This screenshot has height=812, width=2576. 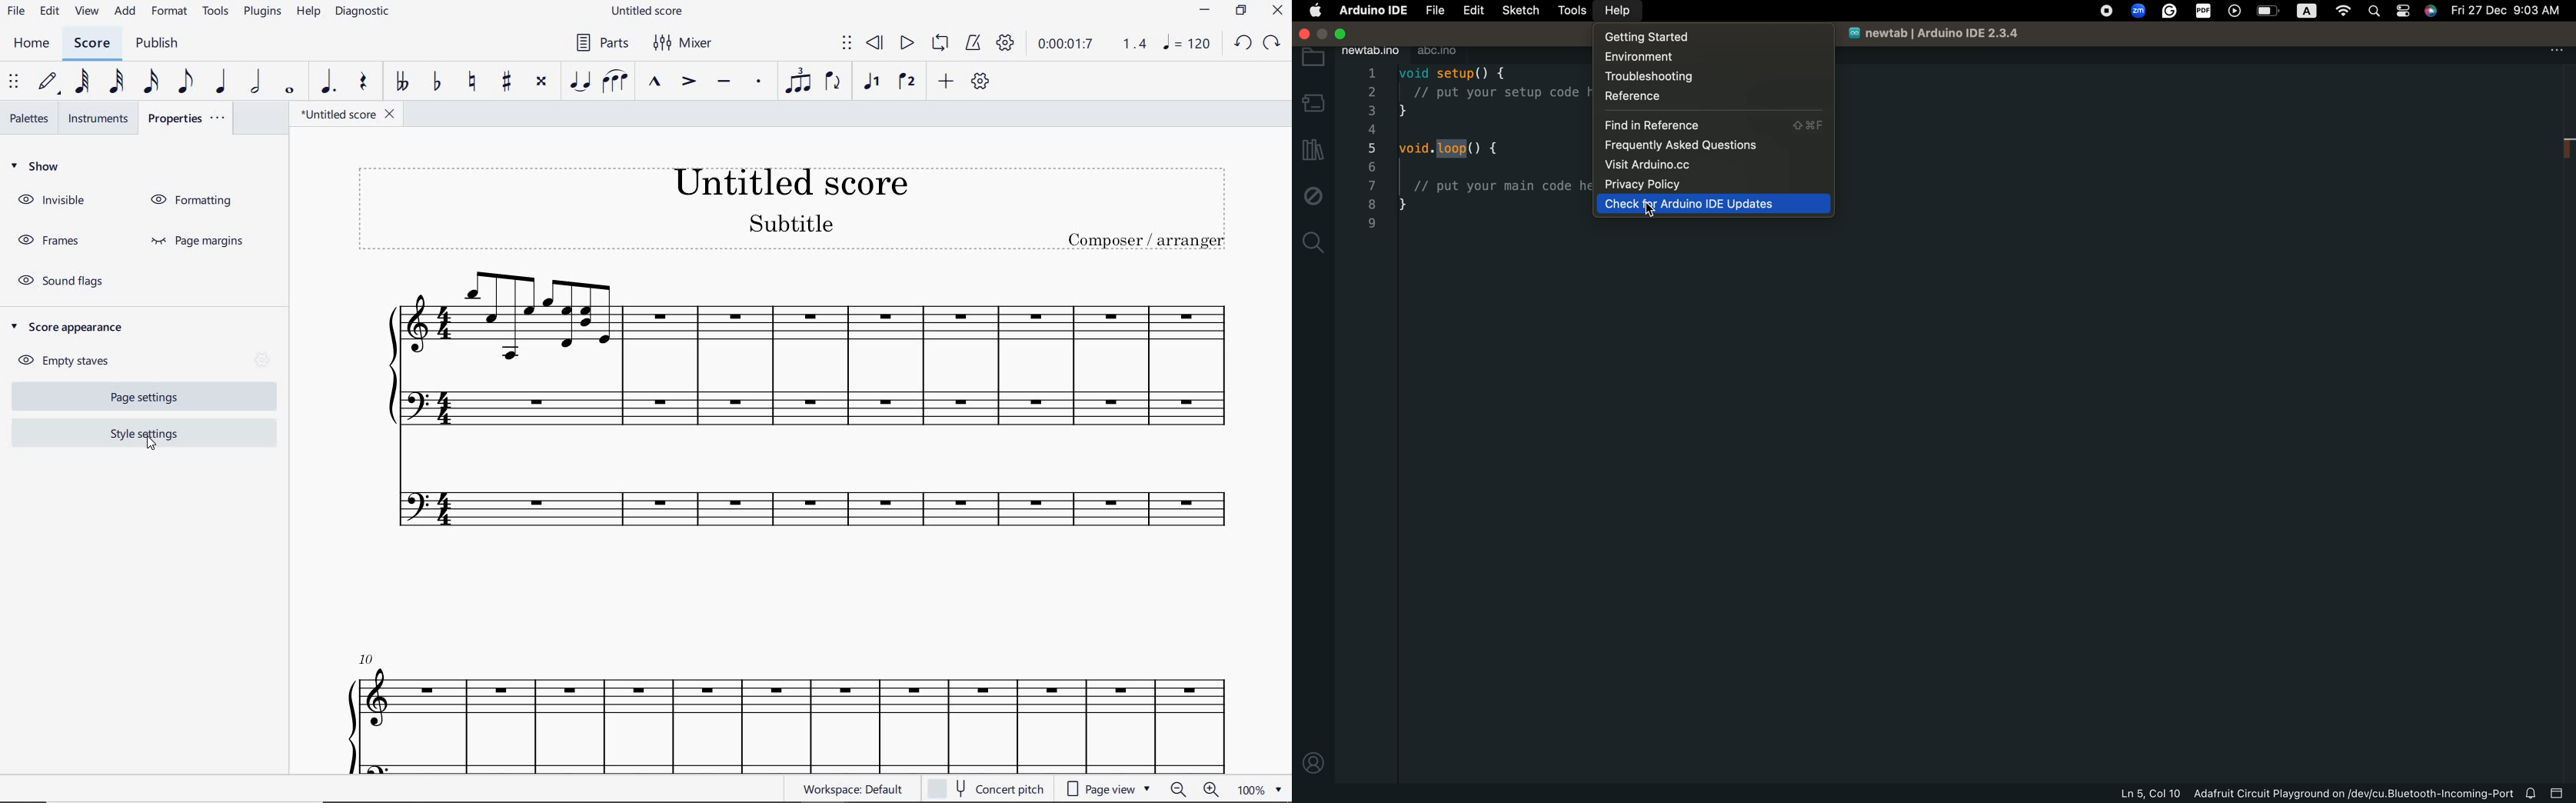 I want to click on FORMAT, so click(x=171, y=12).